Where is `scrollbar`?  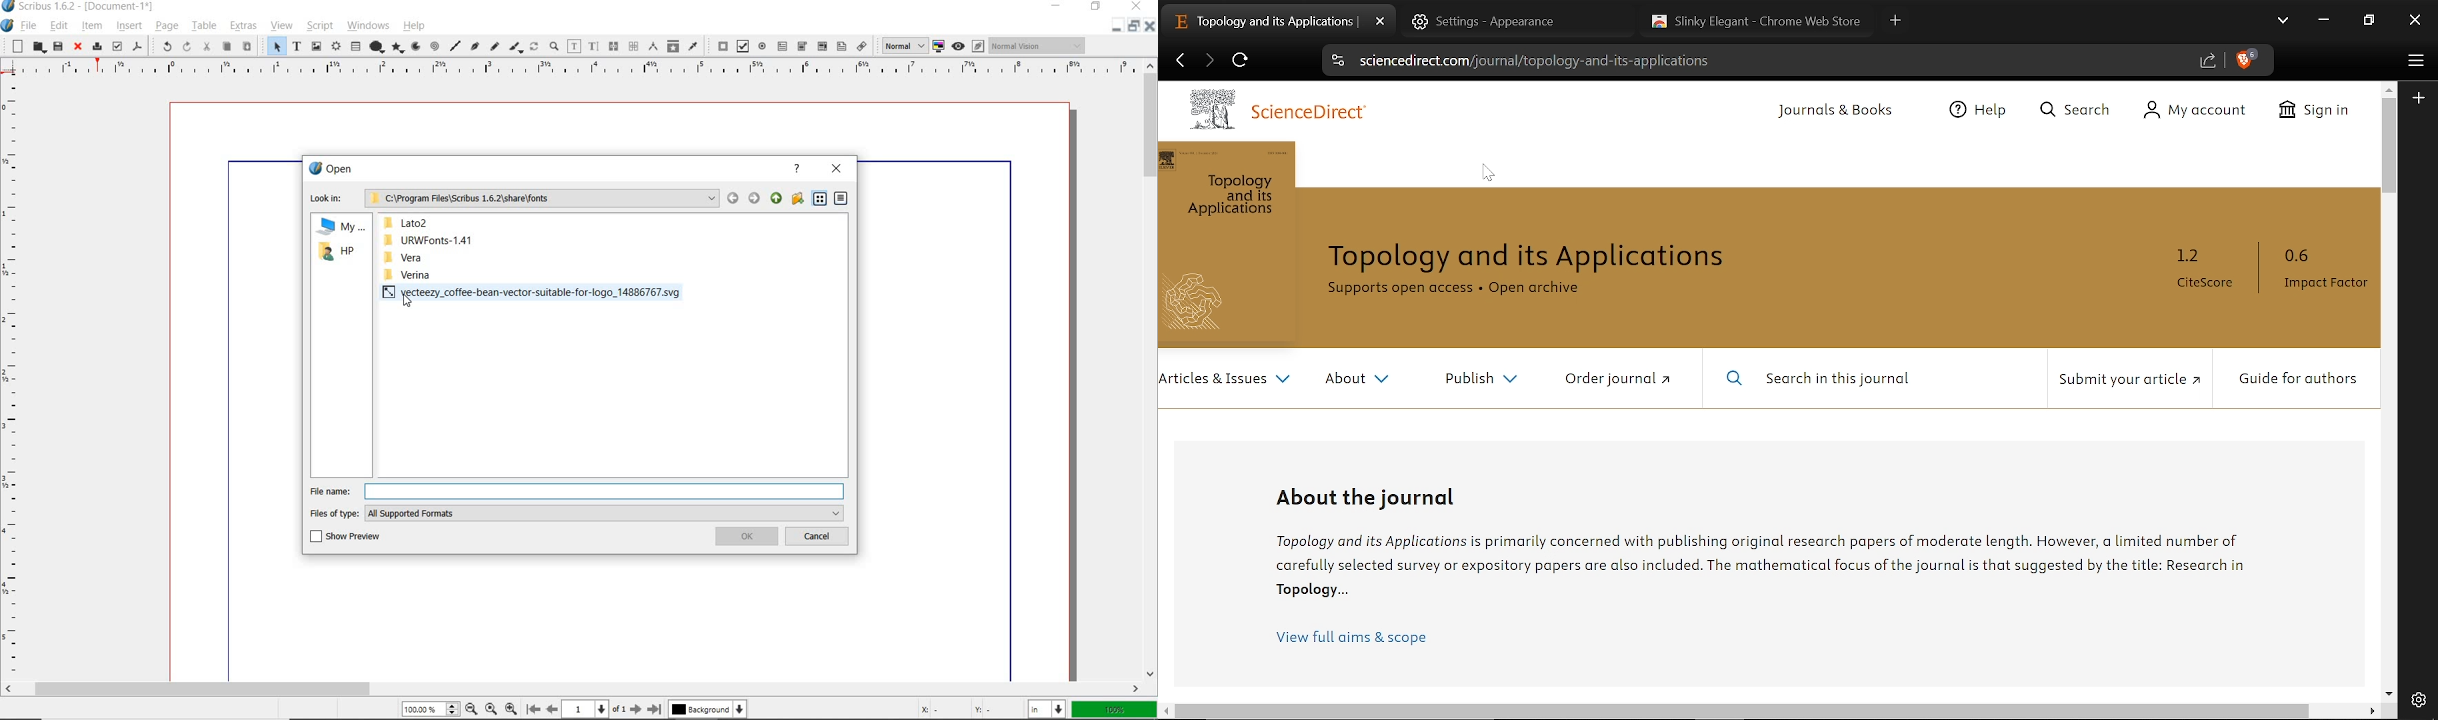
scrollbar is located at coordinates (1152, 370).